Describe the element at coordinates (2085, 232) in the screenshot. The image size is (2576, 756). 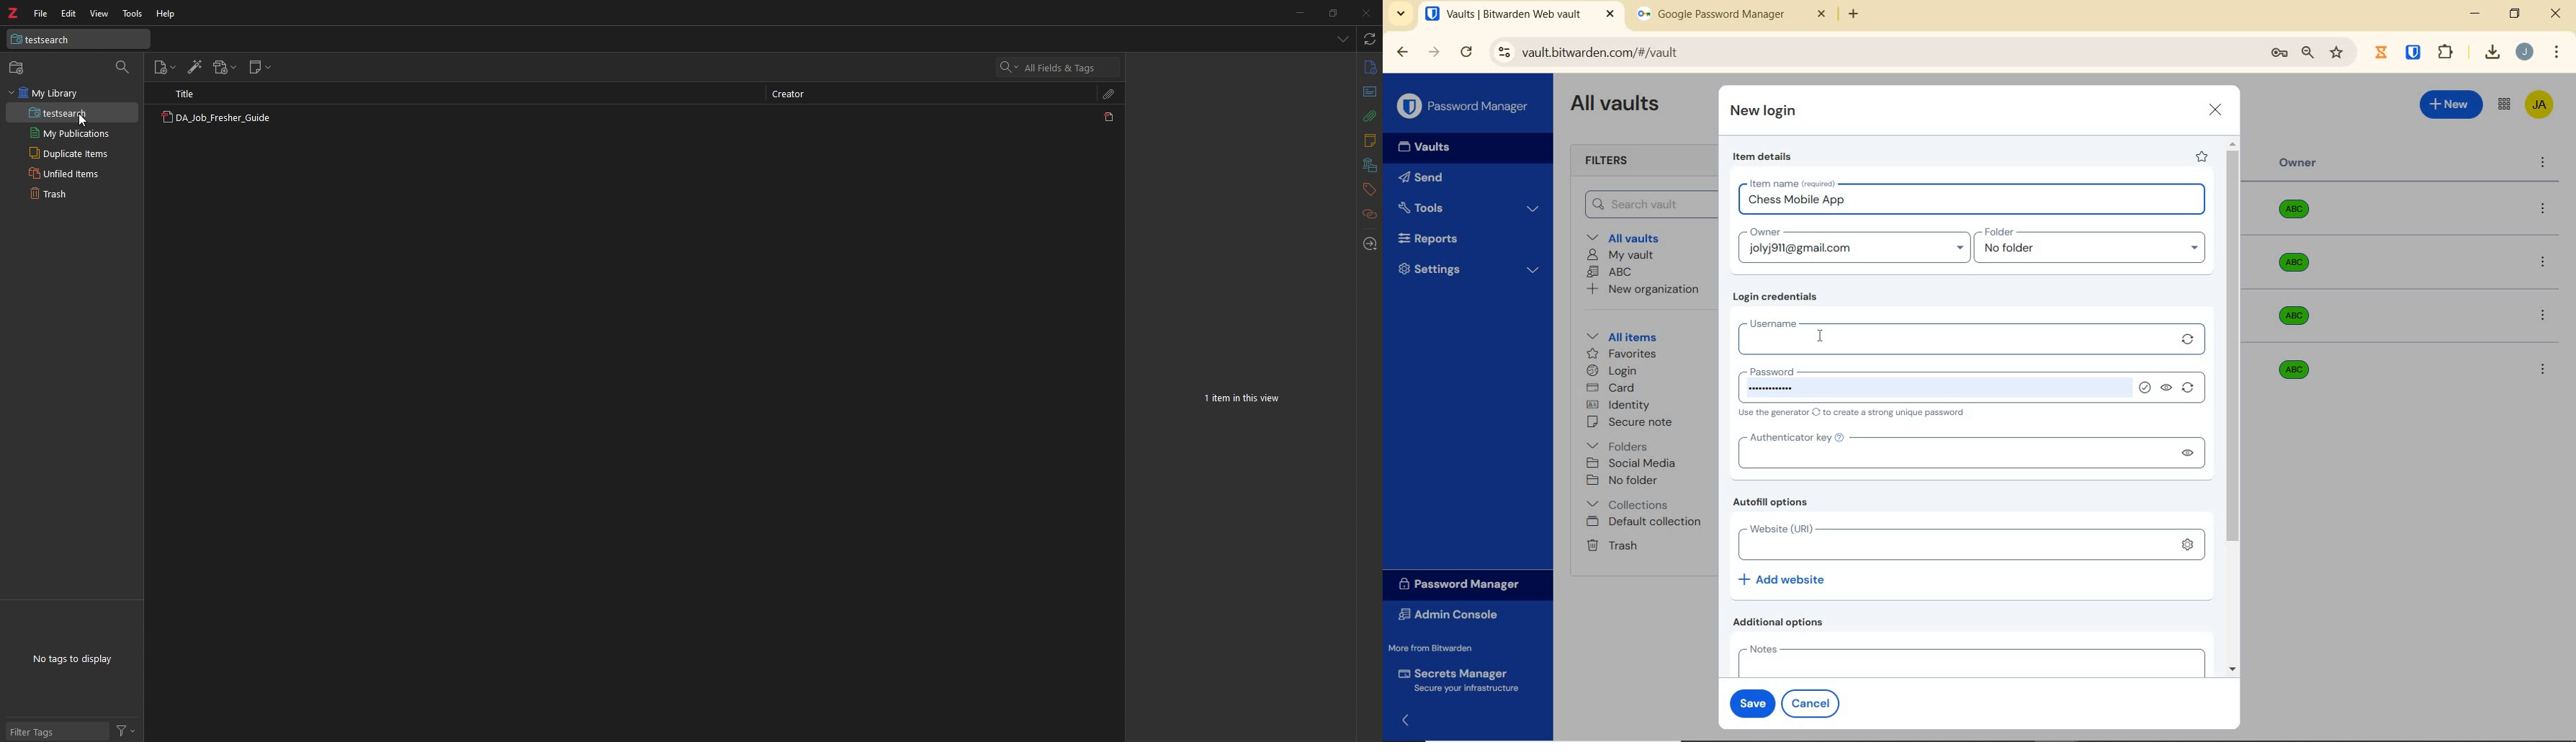
I see `Folder` at that location.